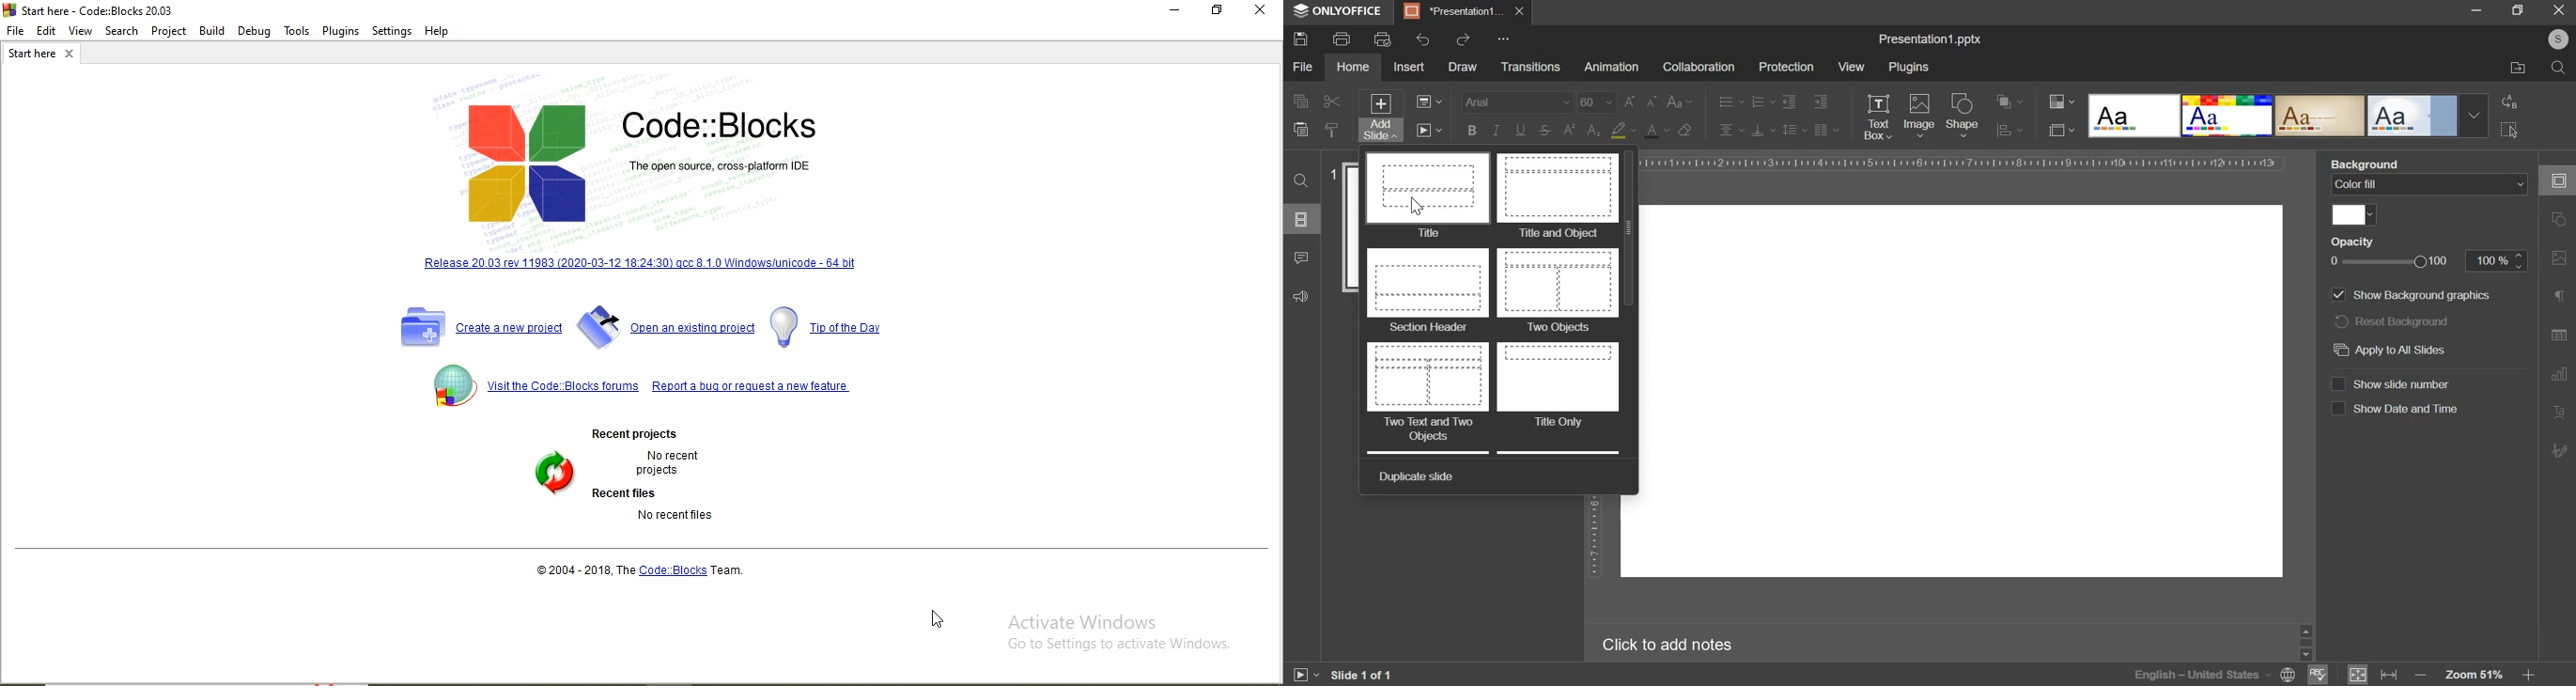  What do you see at coordinates (2316, 674) in the screenshot?
I see `check spell` at bounding box center [2316, 674].